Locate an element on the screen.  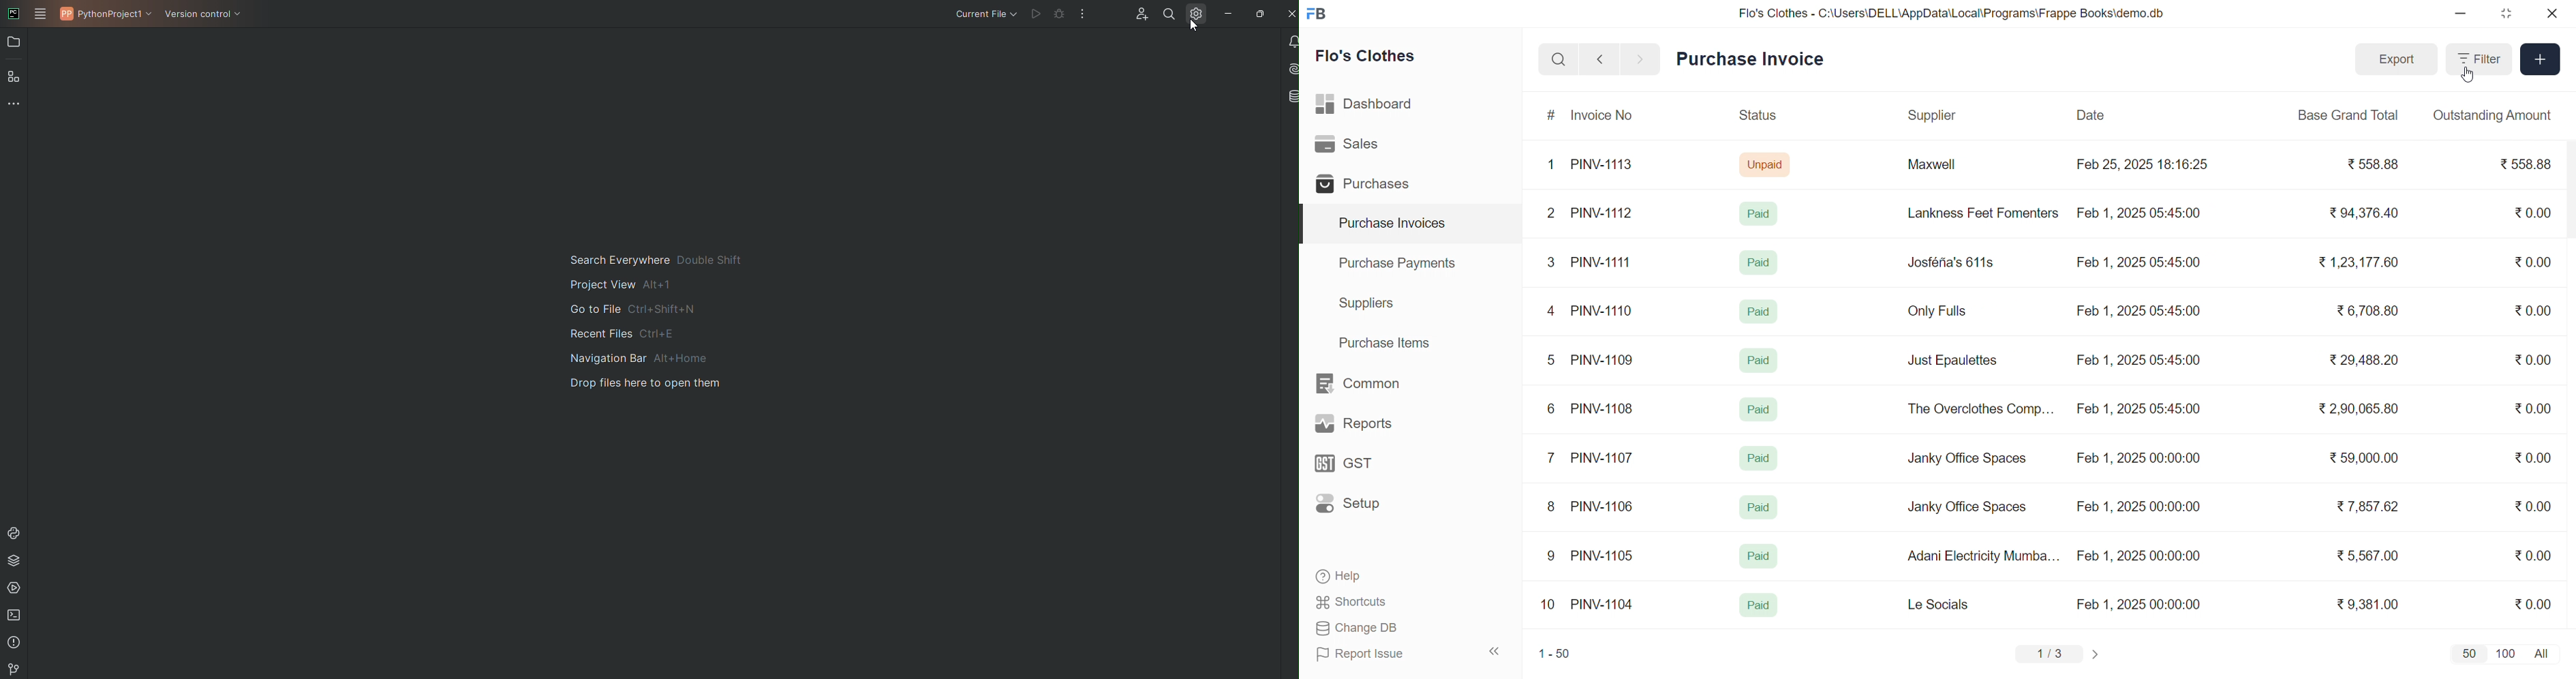
Purchase Payments is located at coordinates (1401, 262).